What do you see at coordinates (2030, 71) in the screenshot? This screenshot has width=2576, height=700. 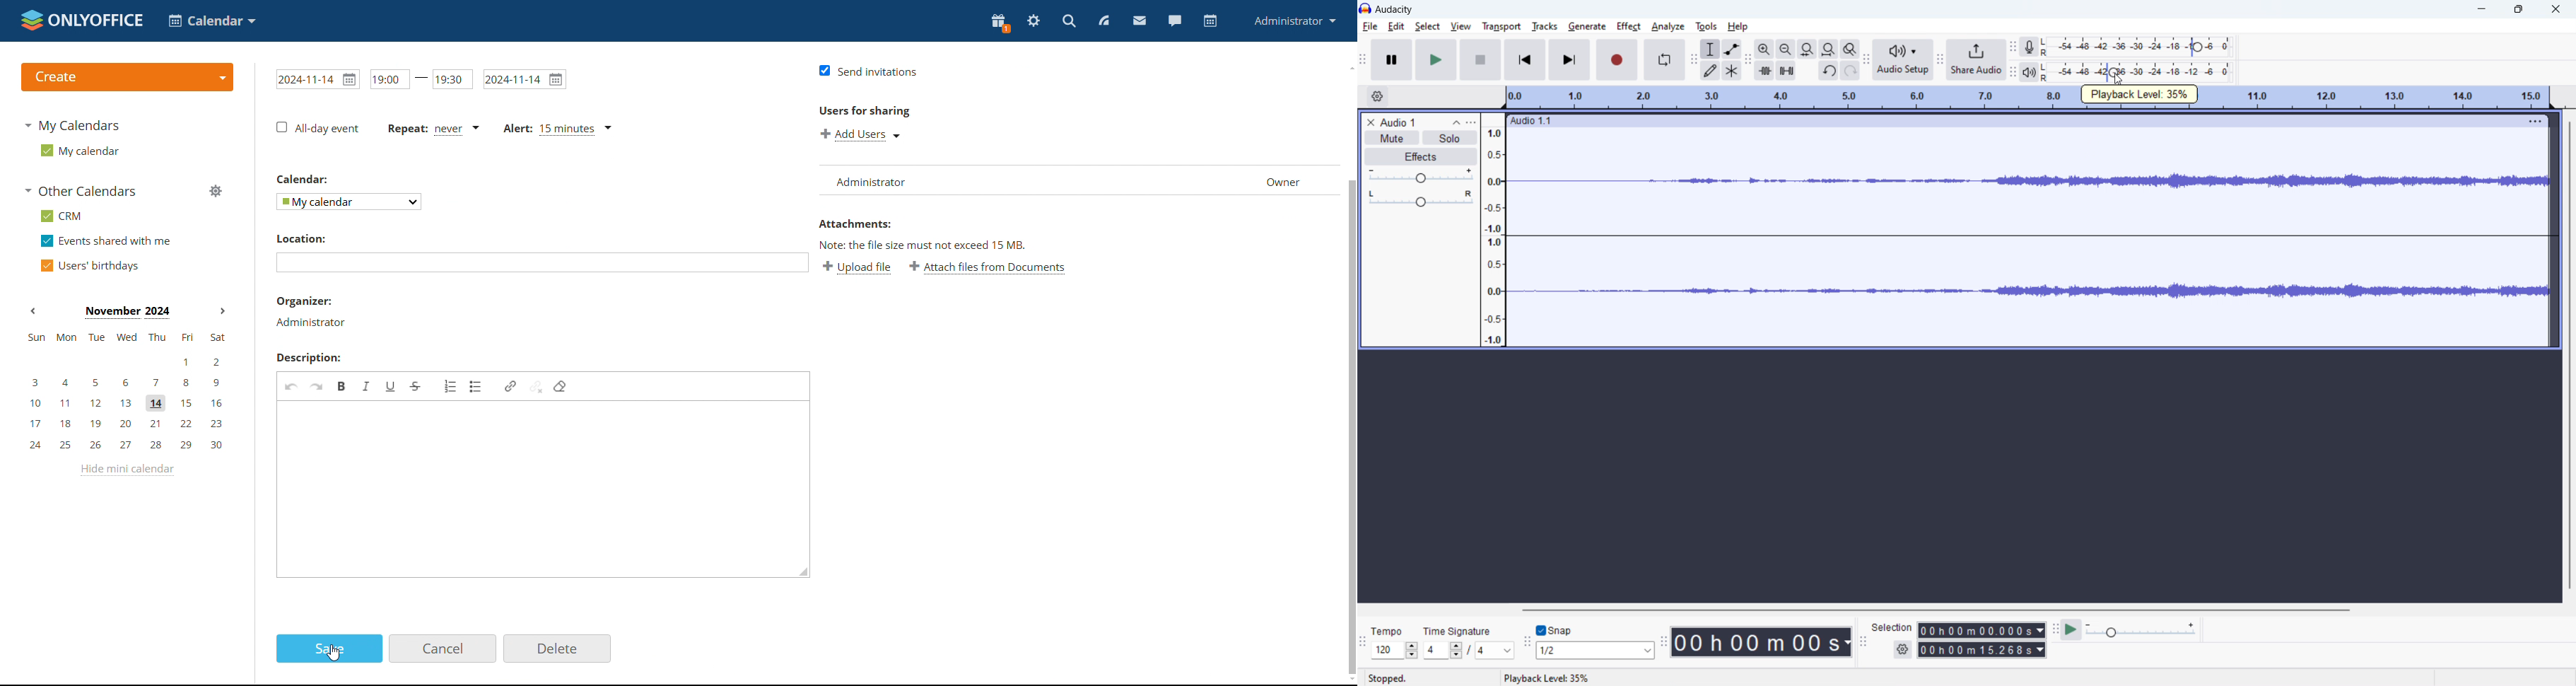 I see `playback meter` at bounding box center [2030, 71].